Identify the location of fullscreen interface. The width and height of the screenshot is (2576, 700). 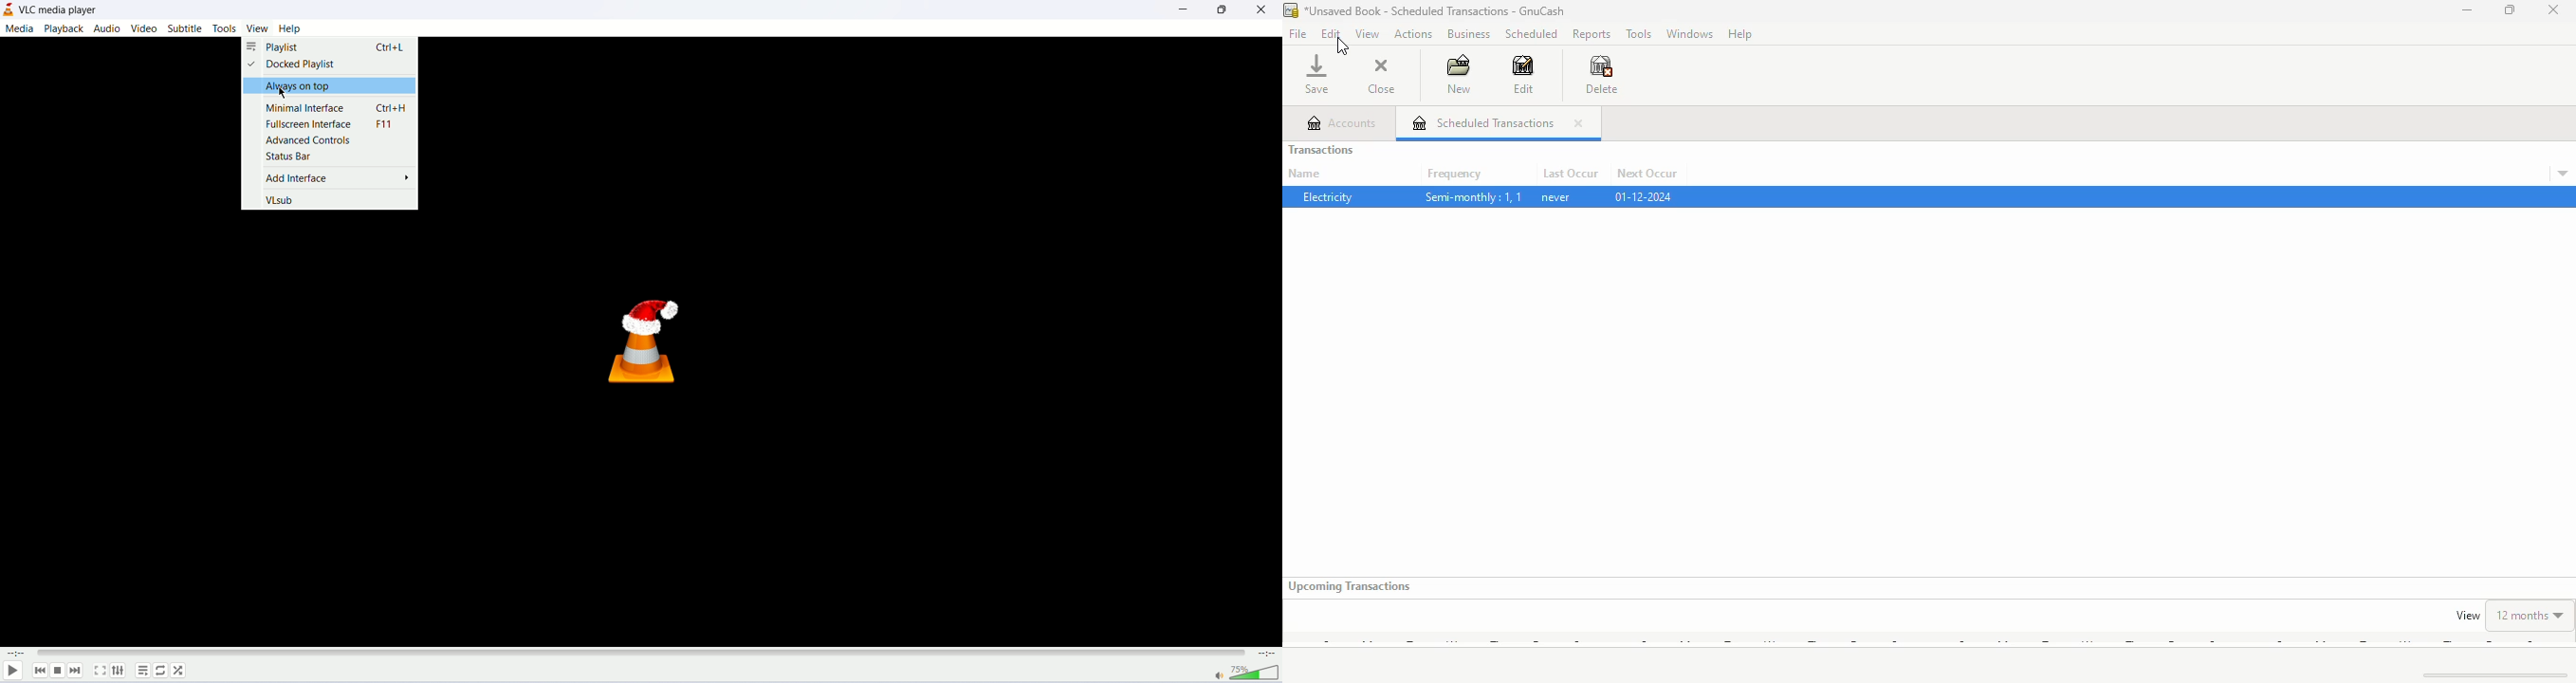
(331, 123).